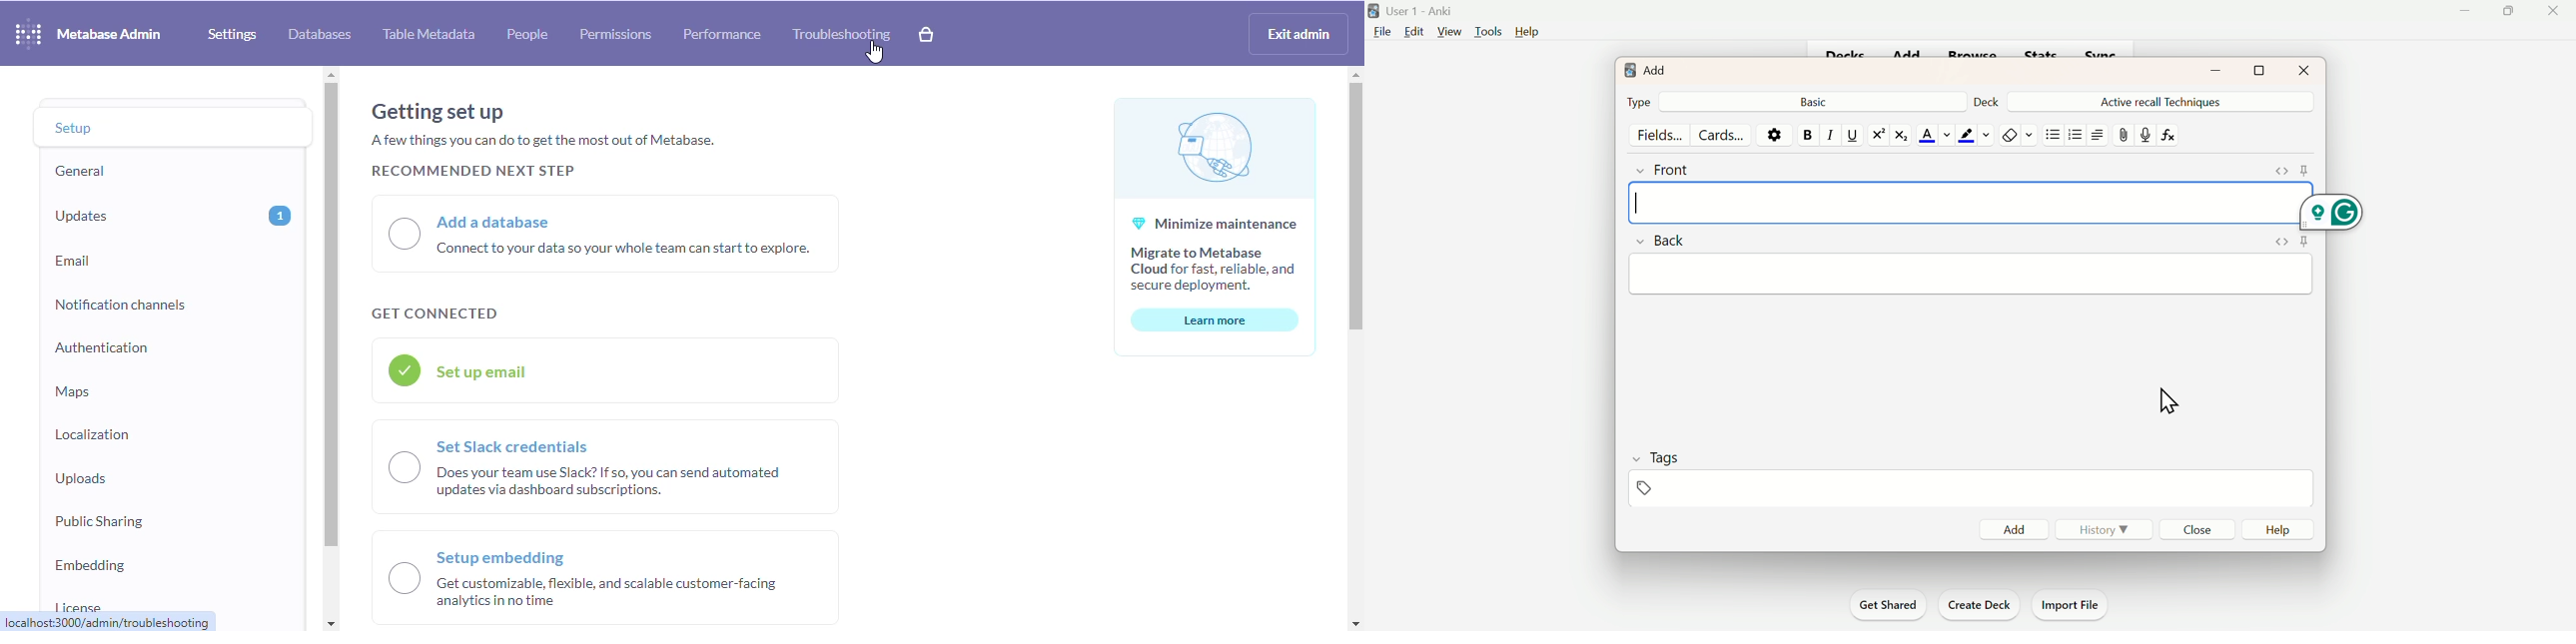 Image resolution: width=2576 pixels, height=644 pixels. What do you see at coordinates (2054, 134) in the screenshot?
I see `Unorganised List` at bounding box center [2054, 134].